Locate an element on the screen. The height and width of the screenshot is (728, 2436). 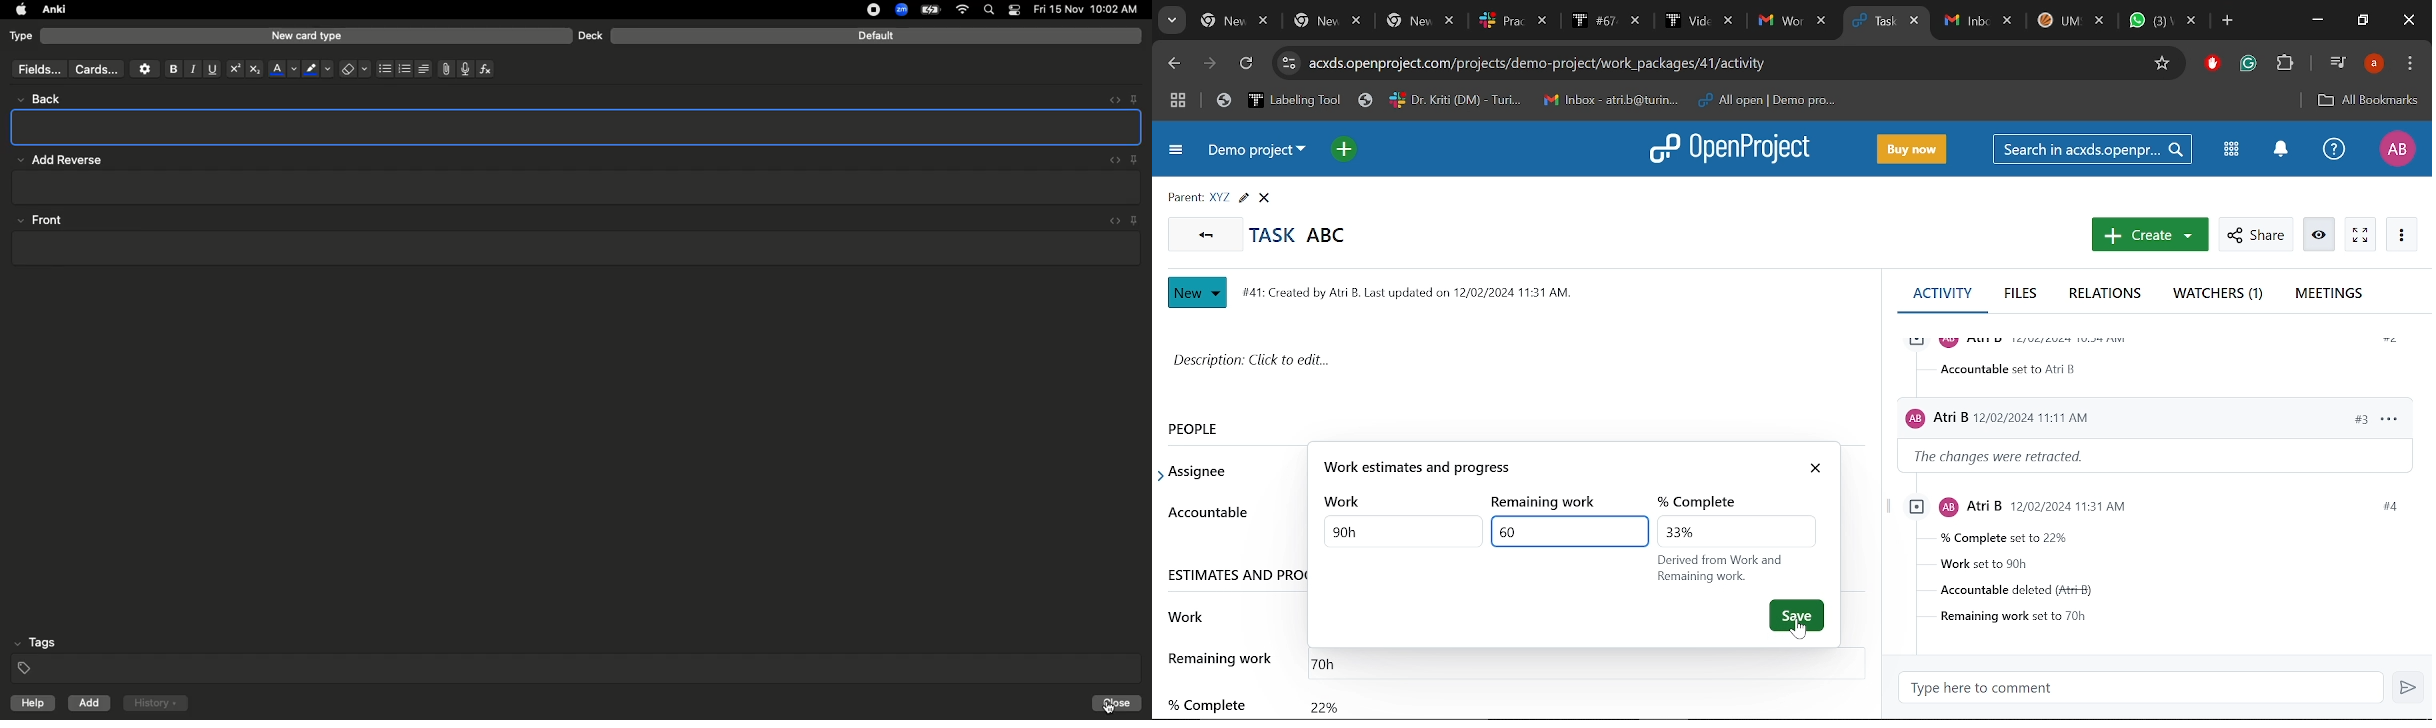
Textbox is located at coordinates (578, 126).